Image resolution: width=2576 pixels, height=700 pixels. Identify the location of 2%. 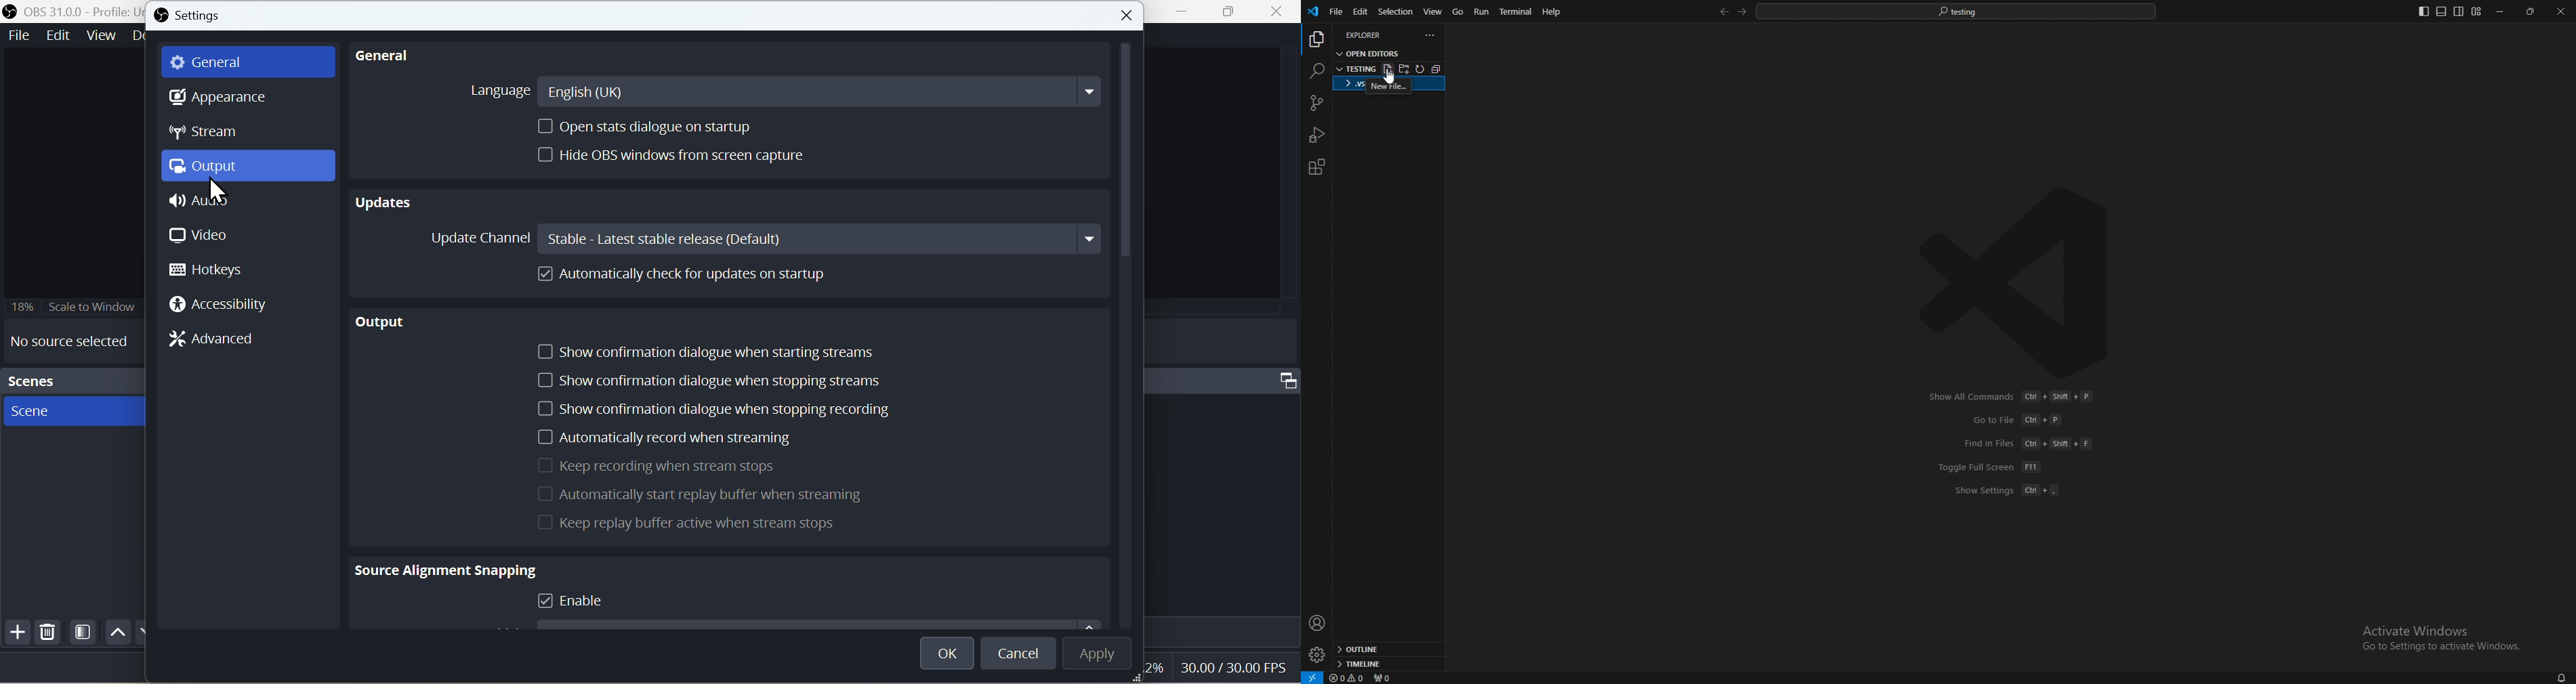
(1157, 671).